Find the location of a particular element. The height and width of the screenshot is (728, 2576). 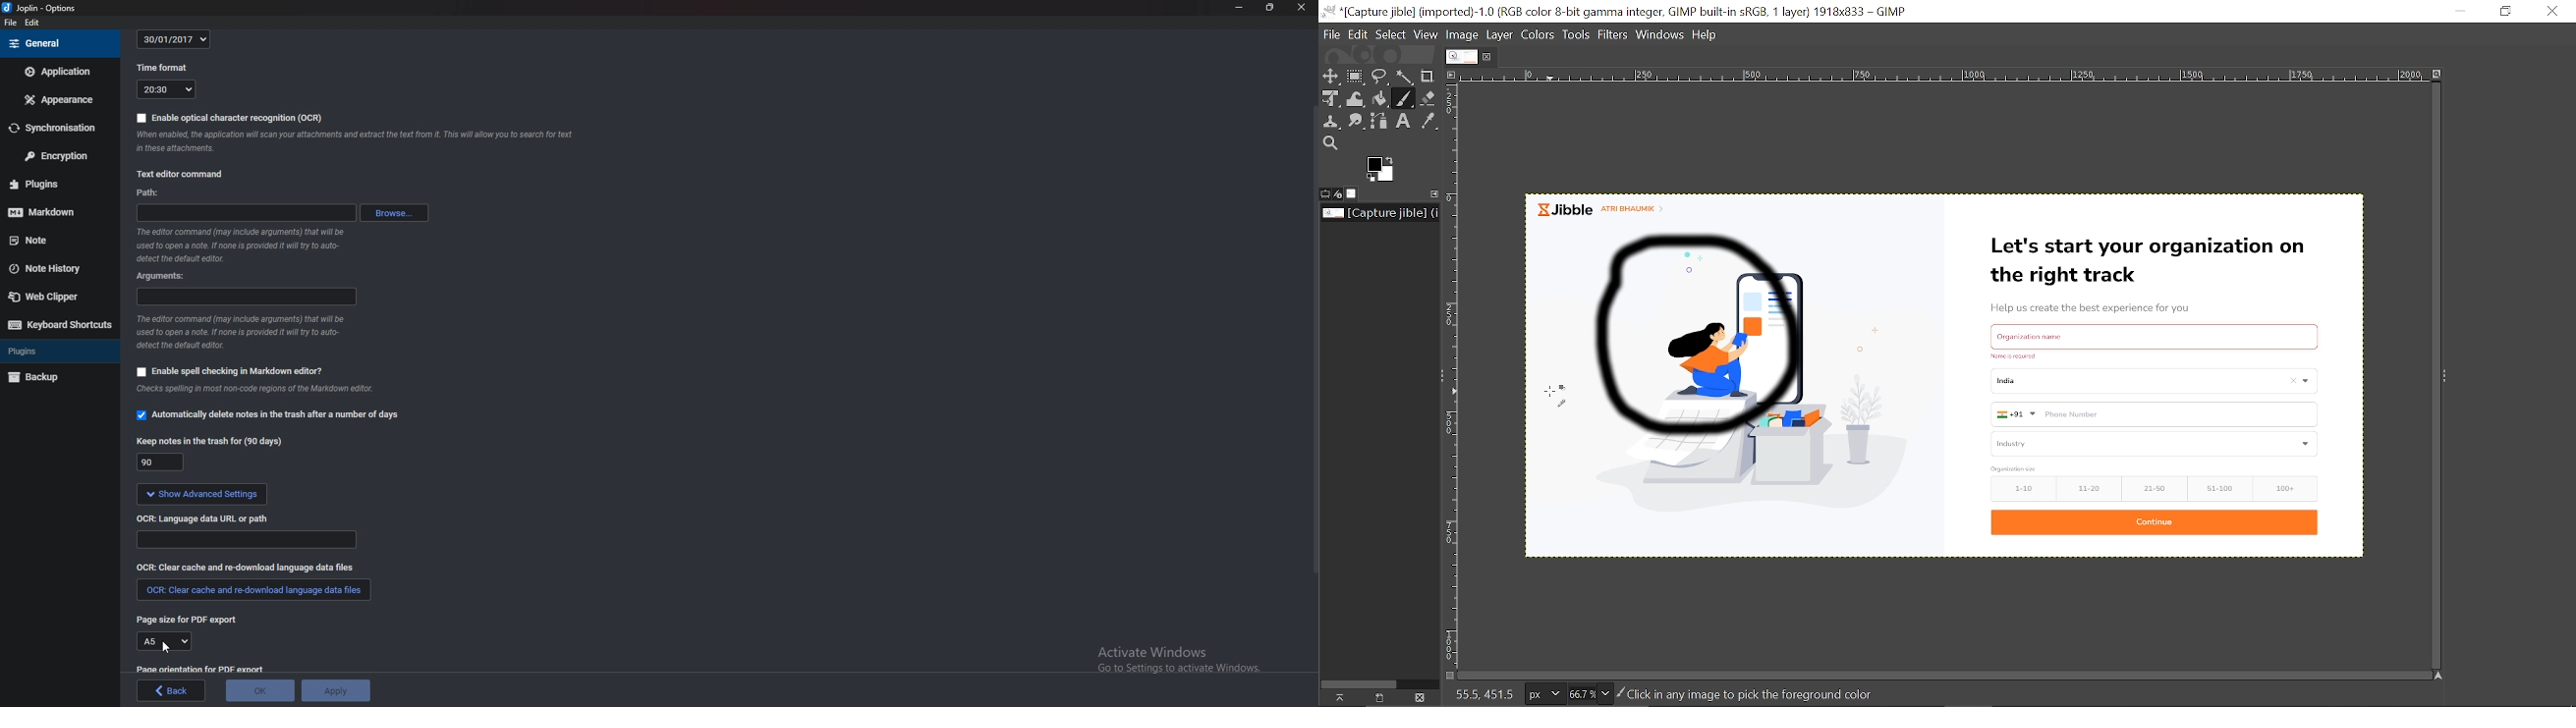

Mark down is located at coordinates (52, 212).